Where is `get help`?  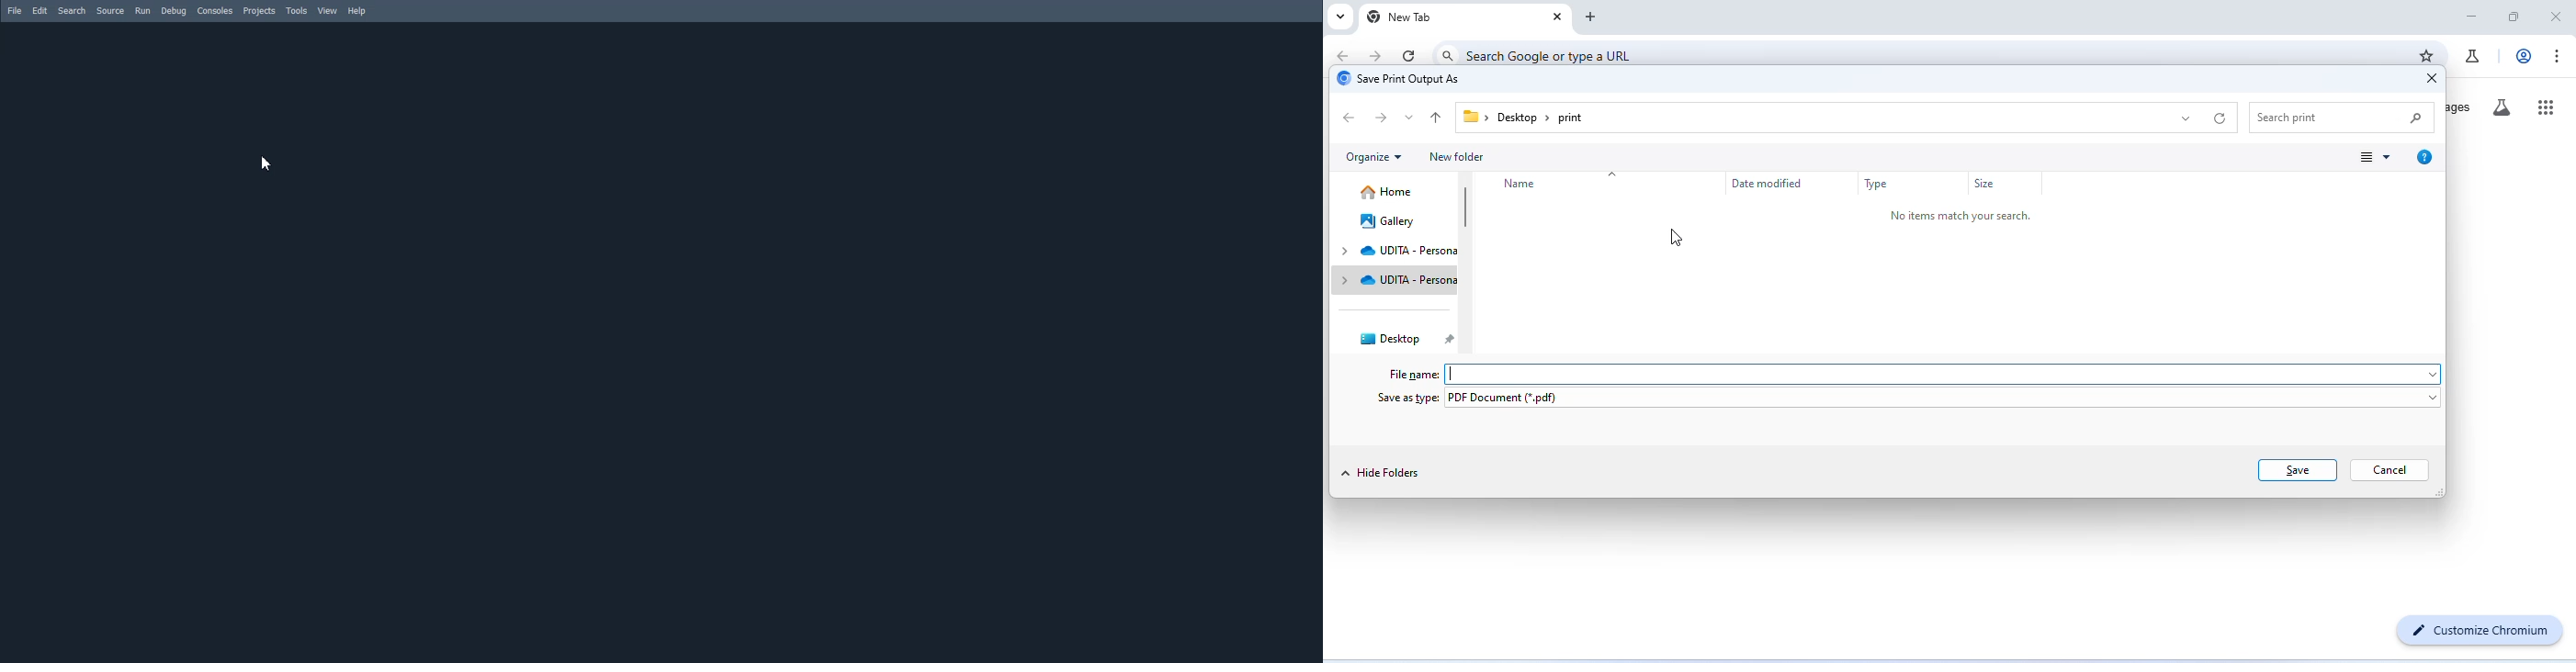
get help is located at coordinates (2424, 156).